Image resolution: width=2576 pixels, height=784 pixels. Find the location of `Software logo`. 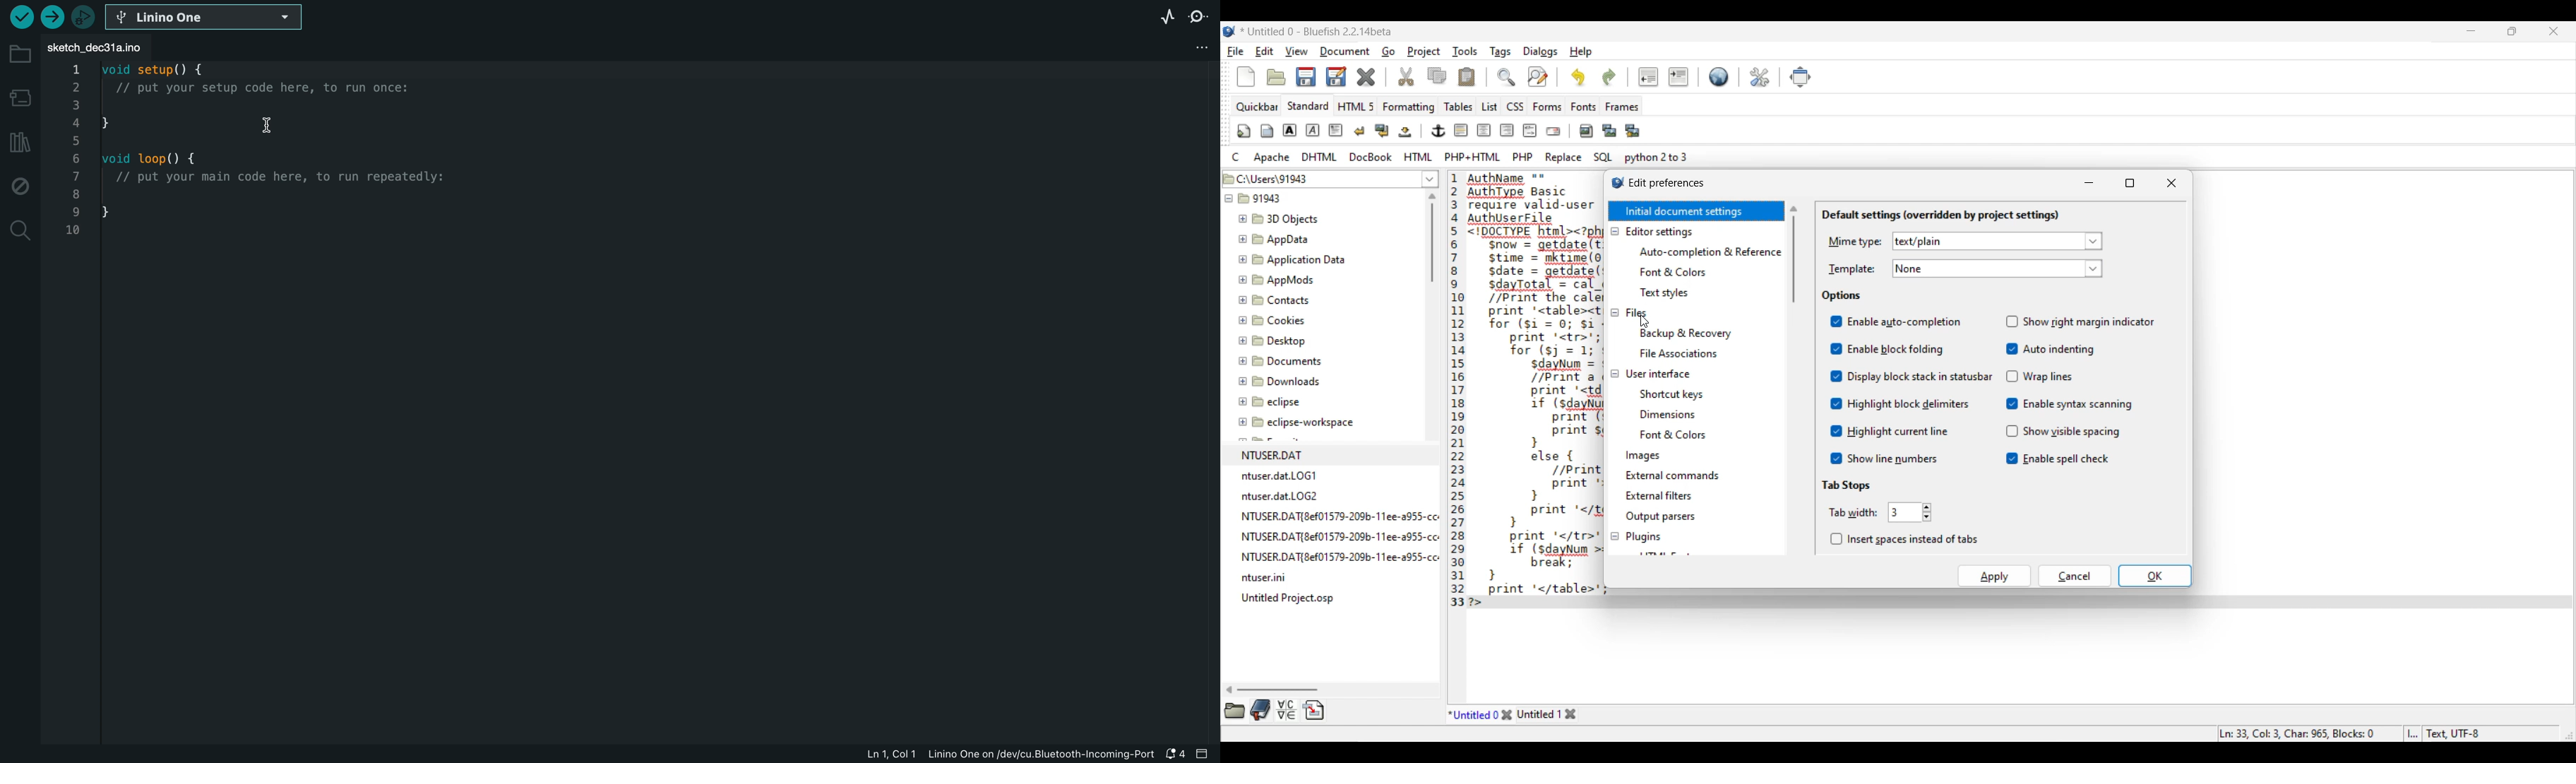

Software logo is located at coordinates (1229, 31).